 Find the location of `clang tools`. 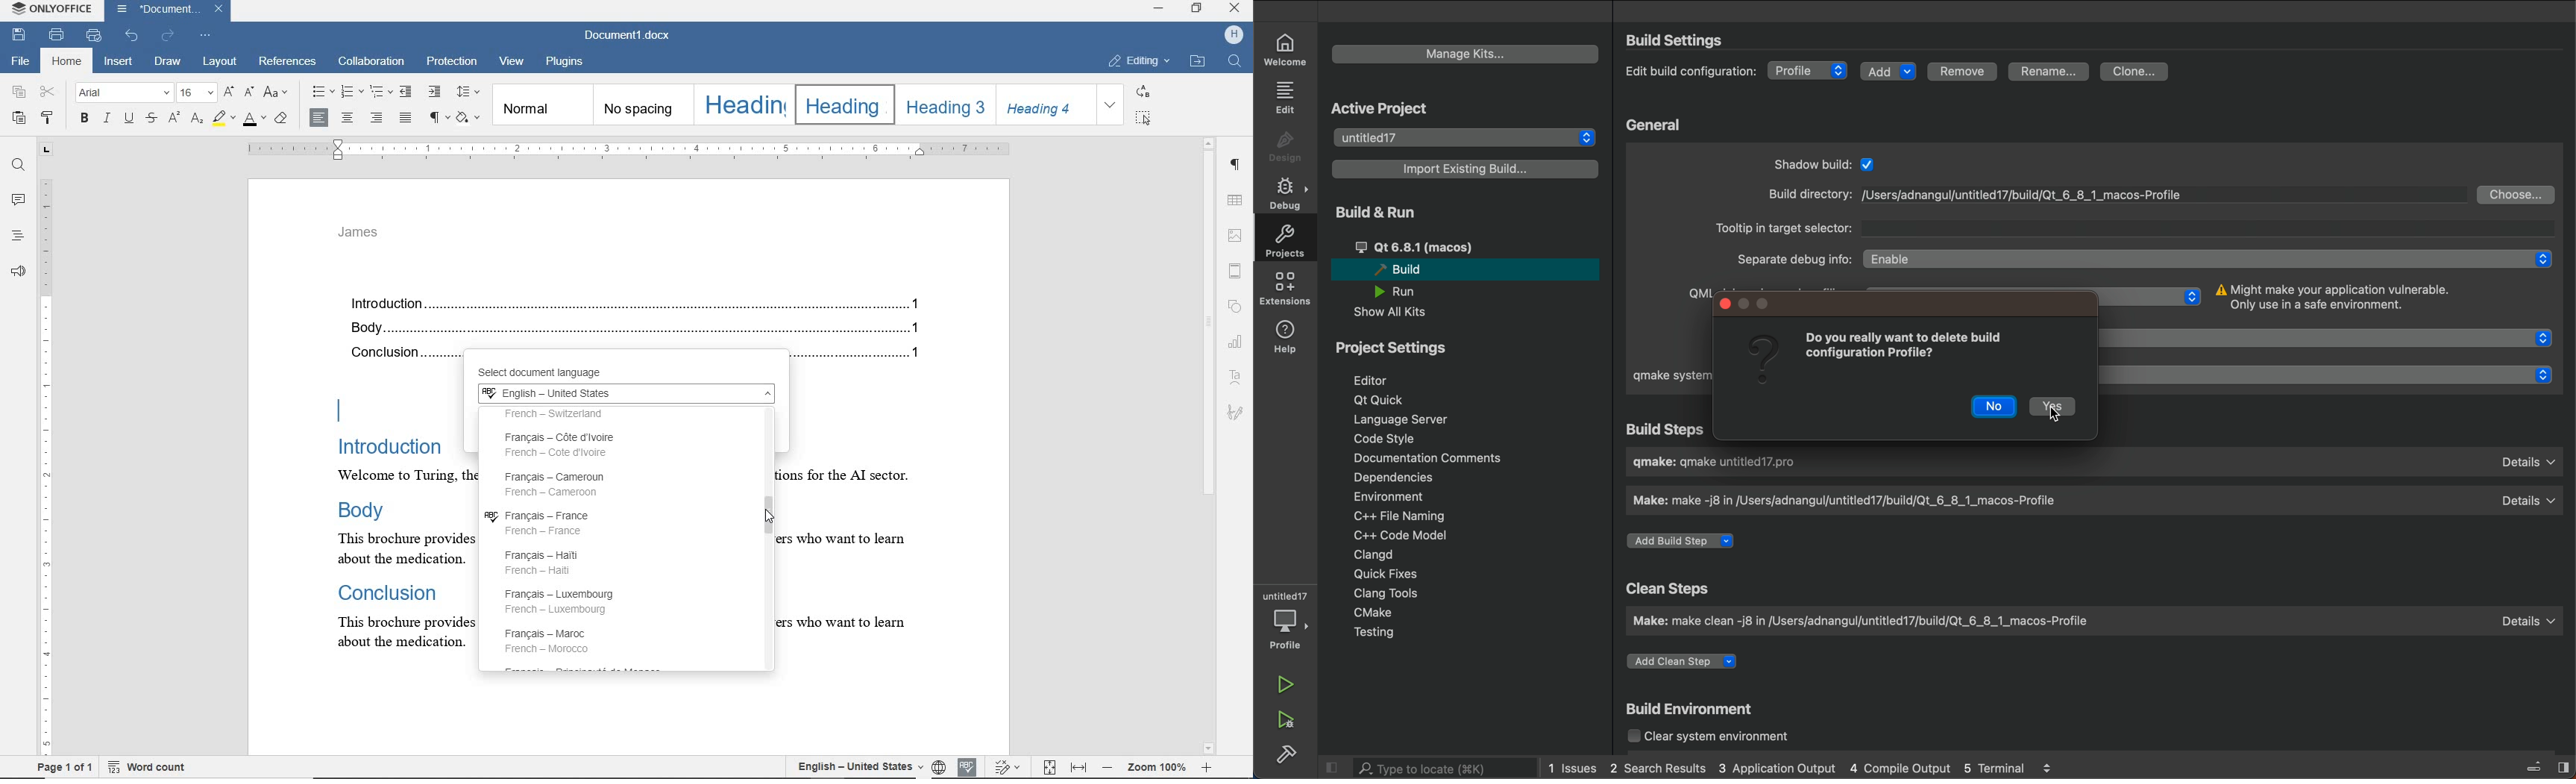

clang tools is located at coordinates (1385, 593).